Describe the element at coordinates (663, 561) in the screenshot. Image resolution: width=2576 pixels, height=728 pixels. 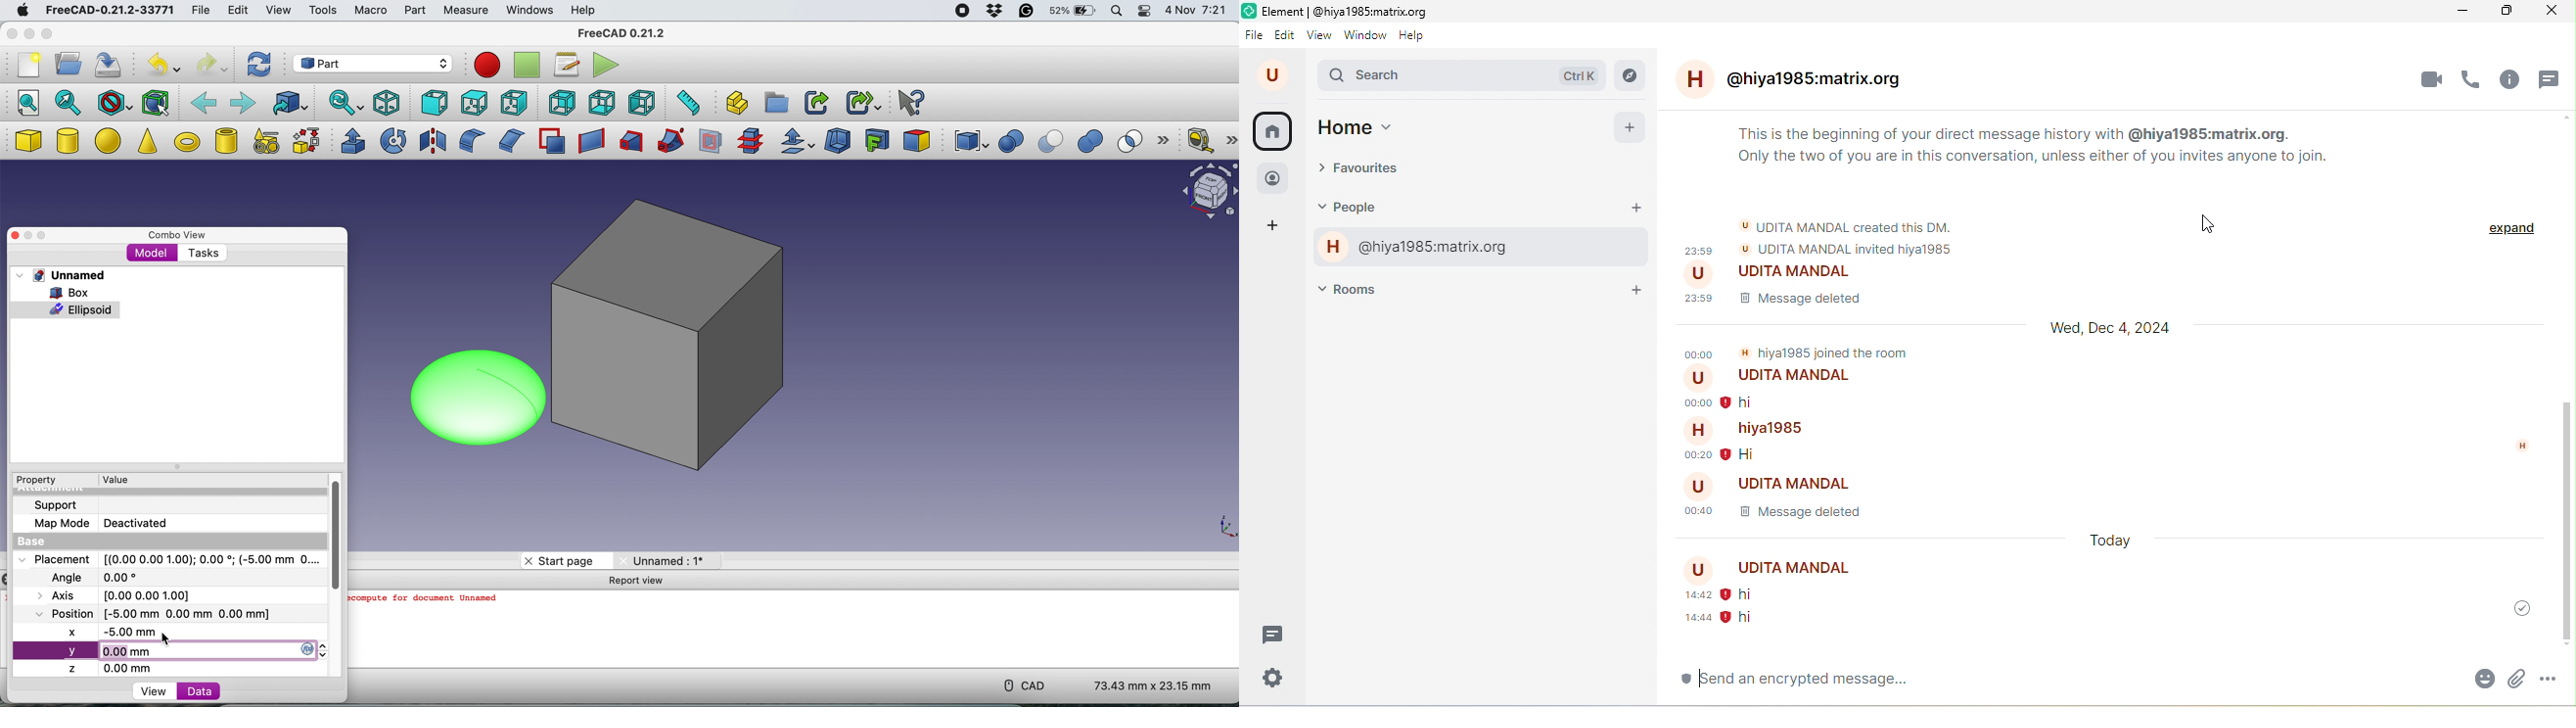
I see `Unnamed: 1*` at that location.